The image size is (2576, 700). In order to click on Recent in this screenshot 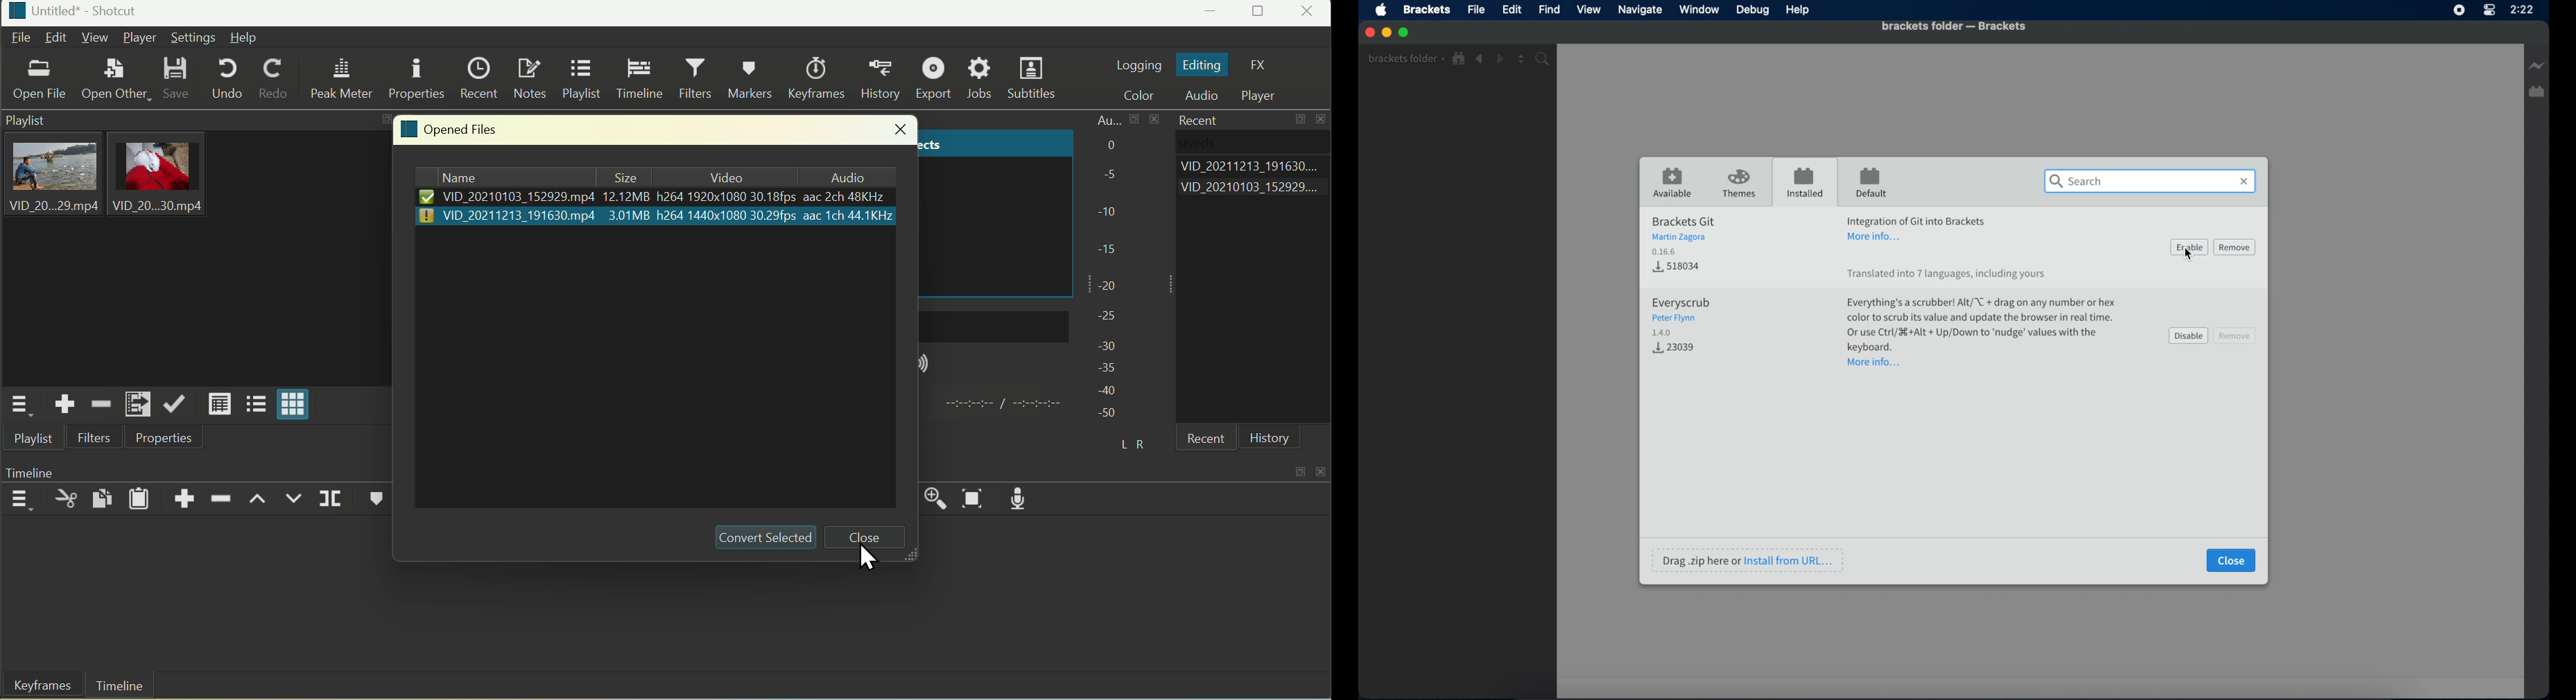, I will do `click(1210, 440)`.